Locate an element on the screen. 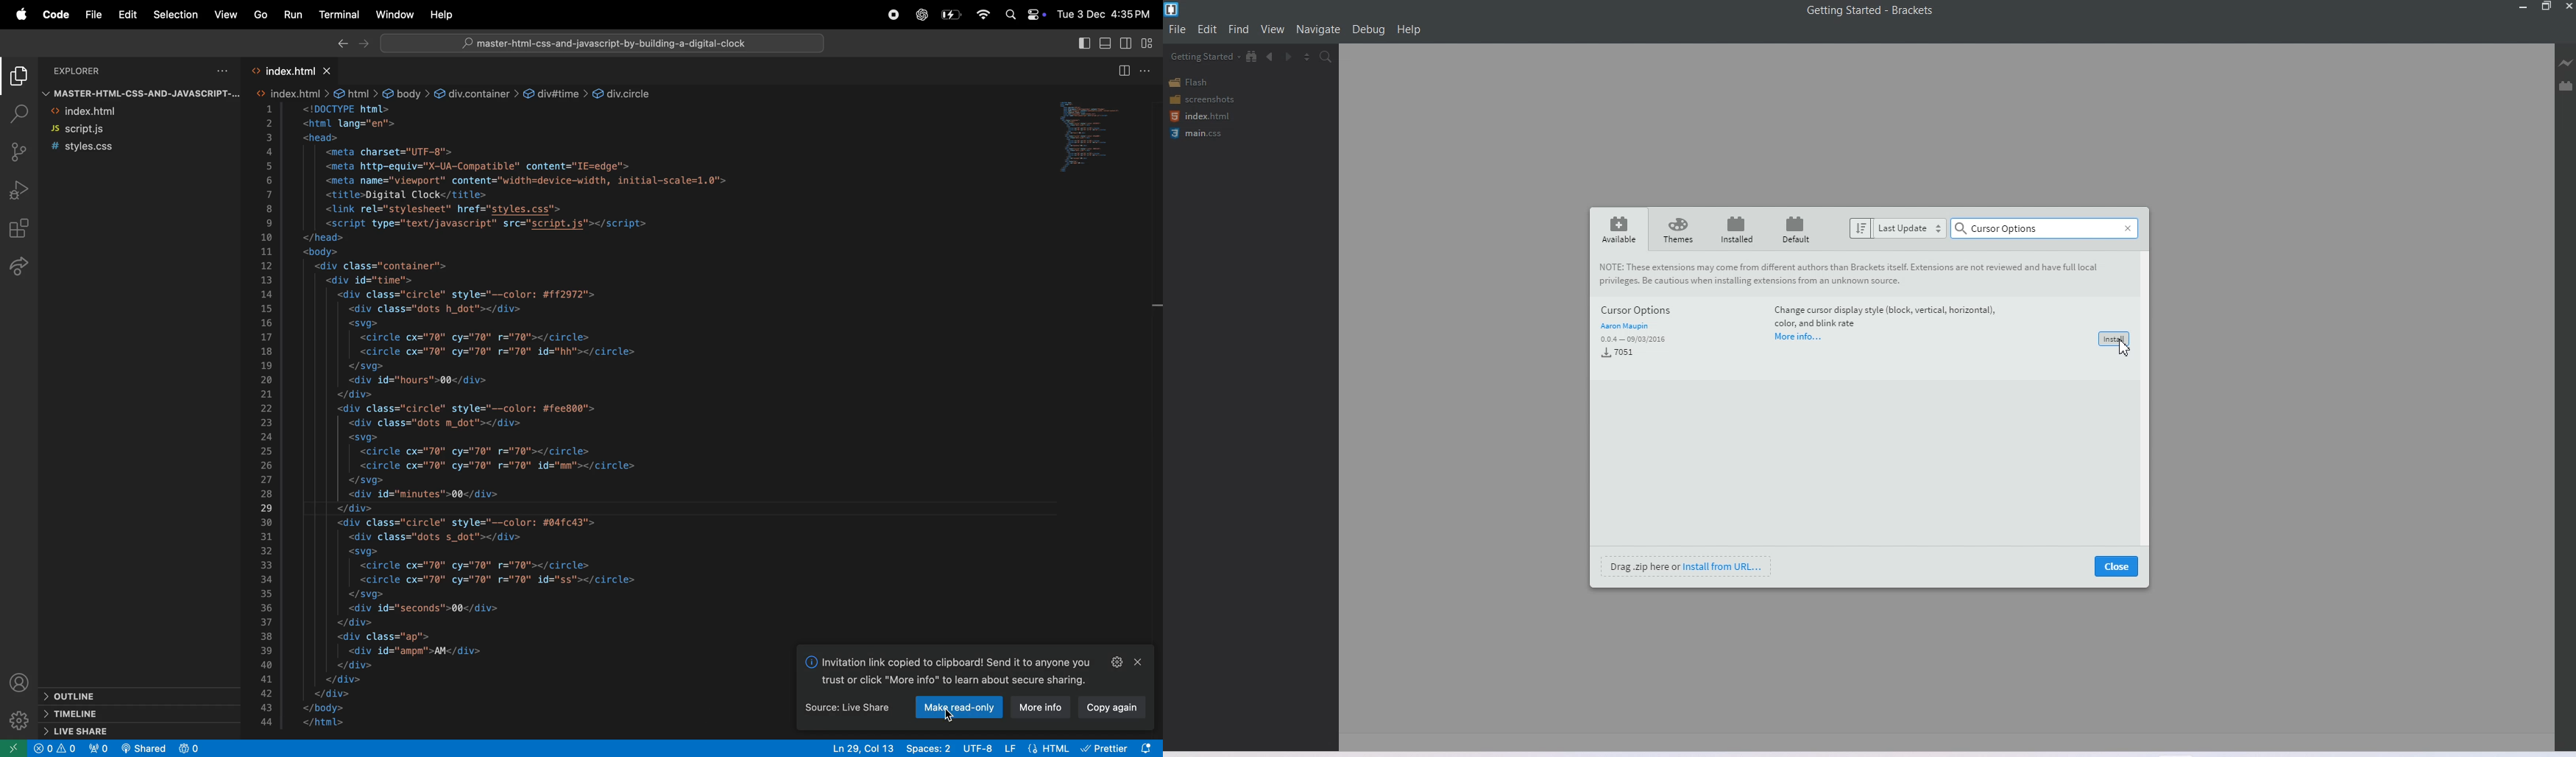  last update is located at coordinates (1911, 228).